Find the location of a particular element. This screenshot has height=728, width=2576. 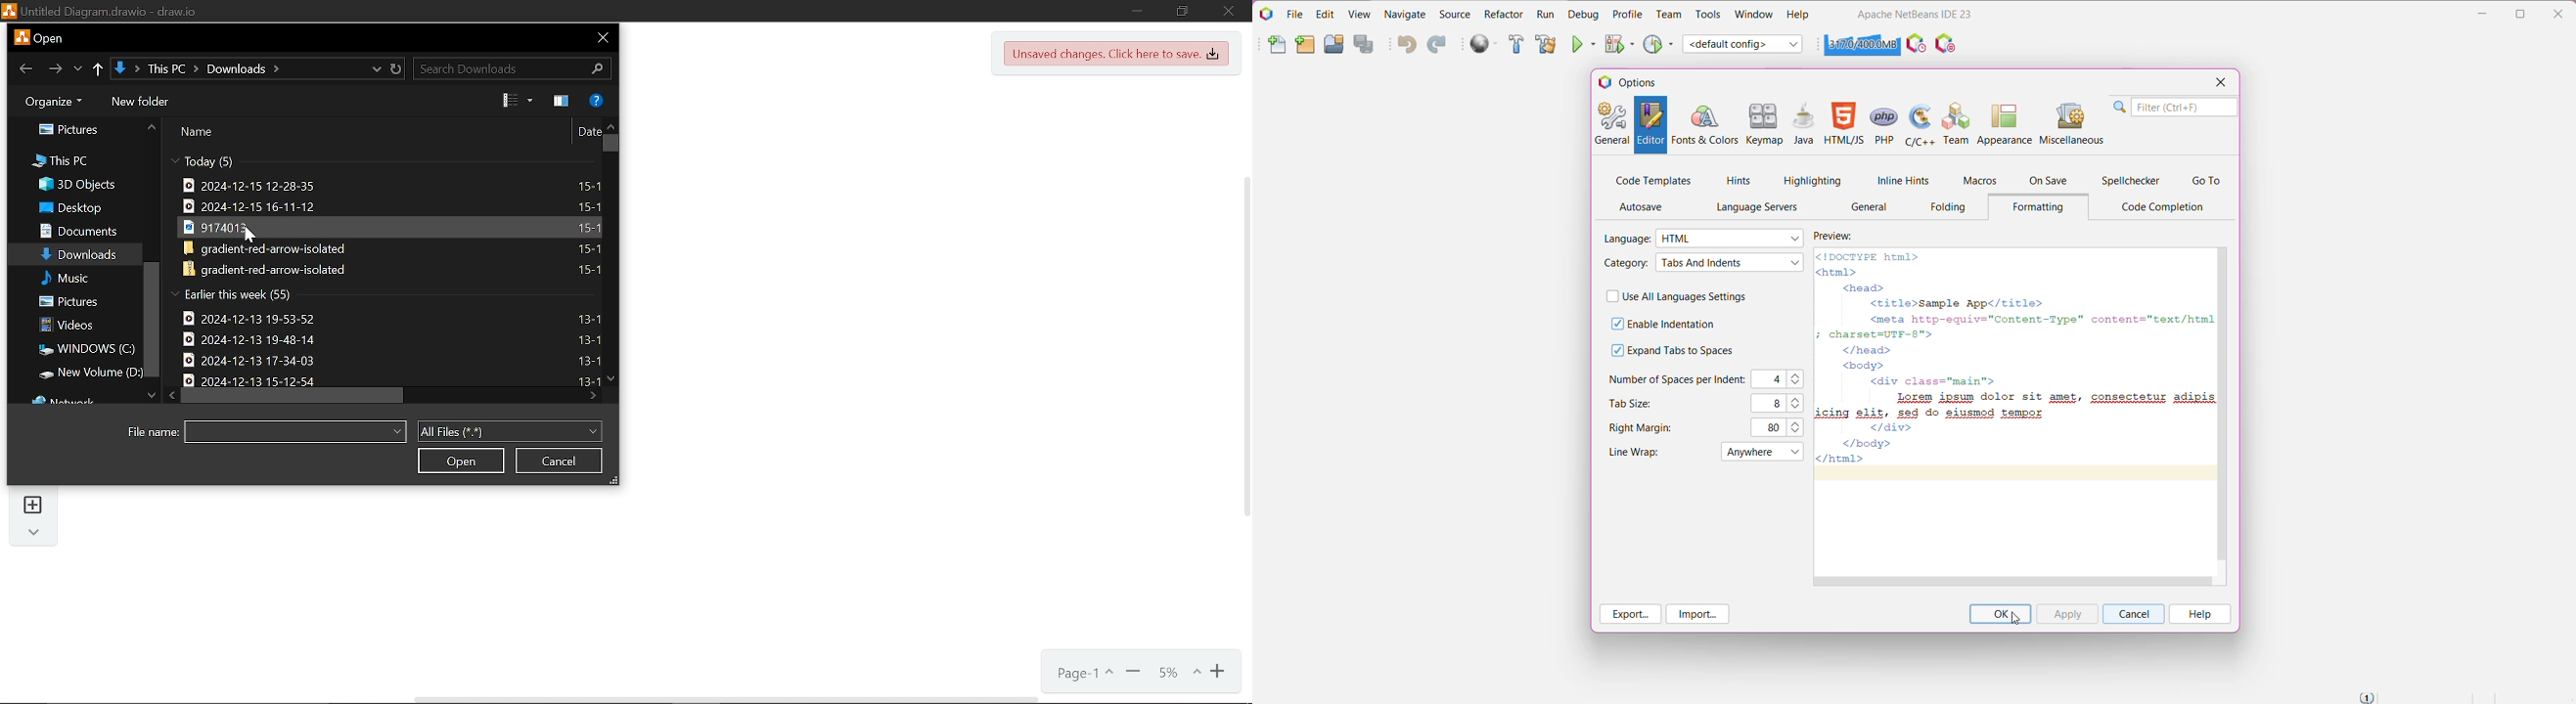

Page options is located at coordinates (1082, 672).